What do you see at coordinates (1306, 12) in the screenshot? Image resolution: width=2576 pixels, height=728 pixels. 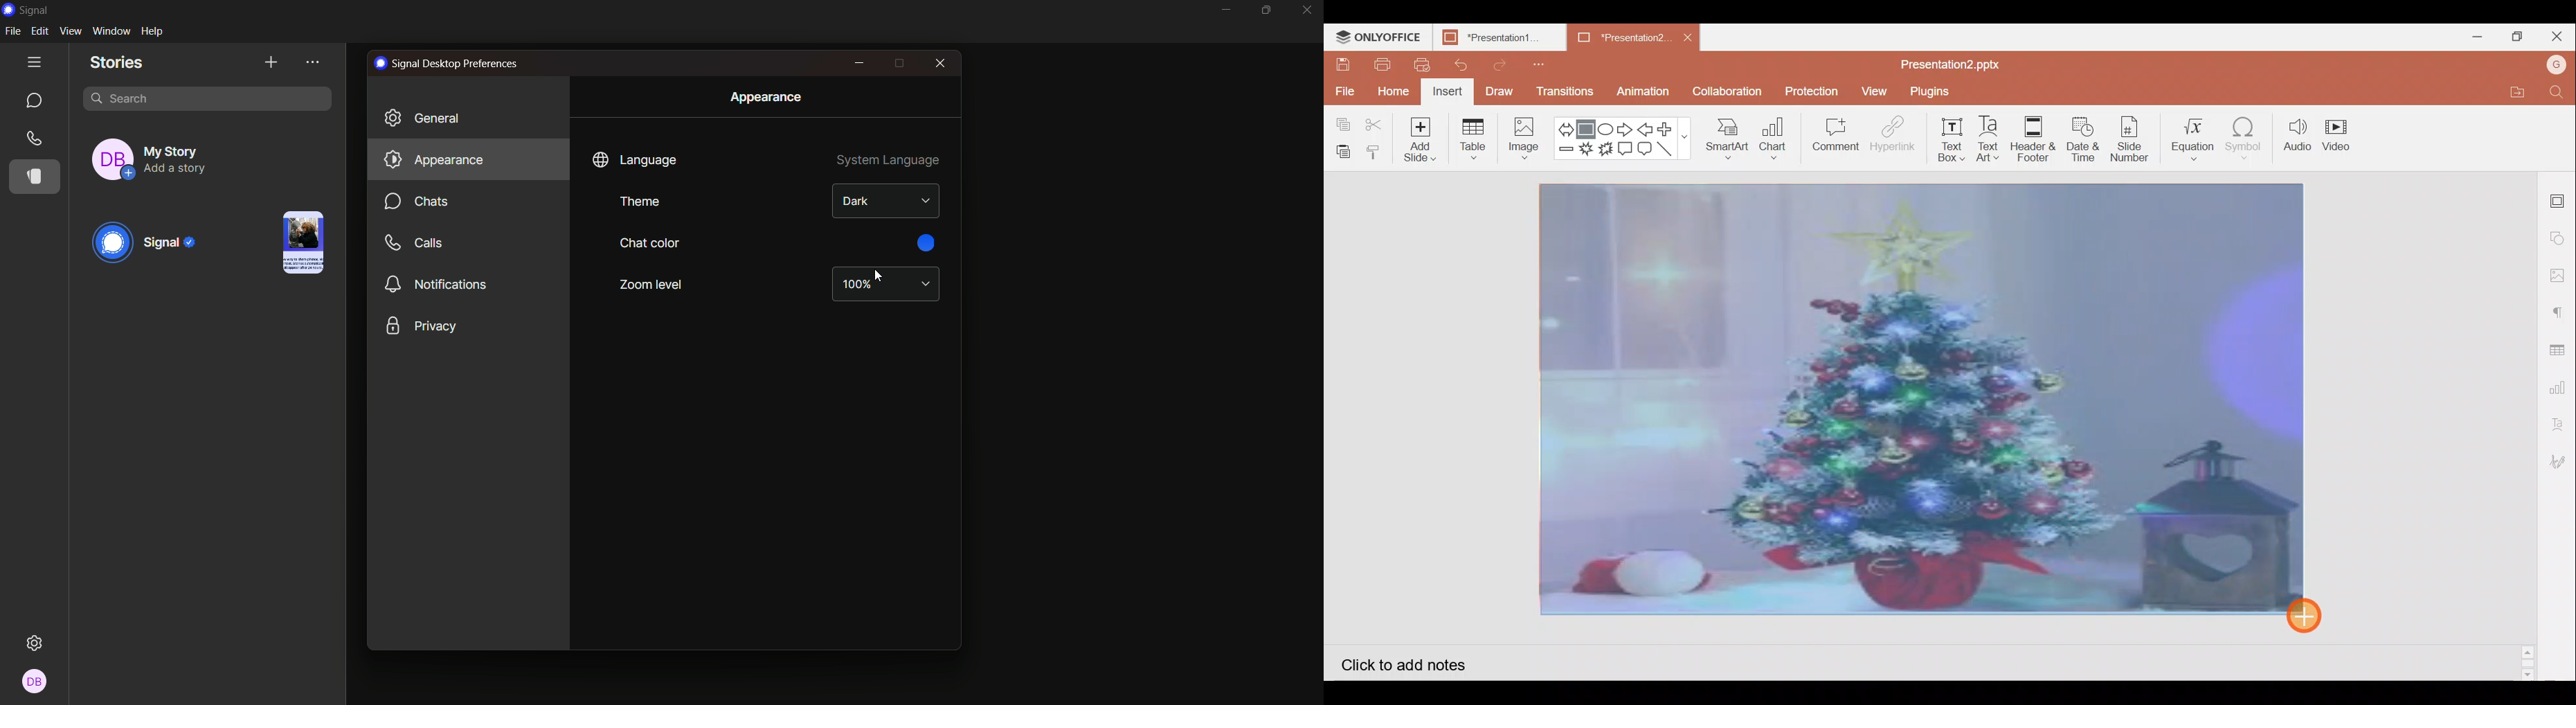 I see `close` at bounding box center [1306, 12].